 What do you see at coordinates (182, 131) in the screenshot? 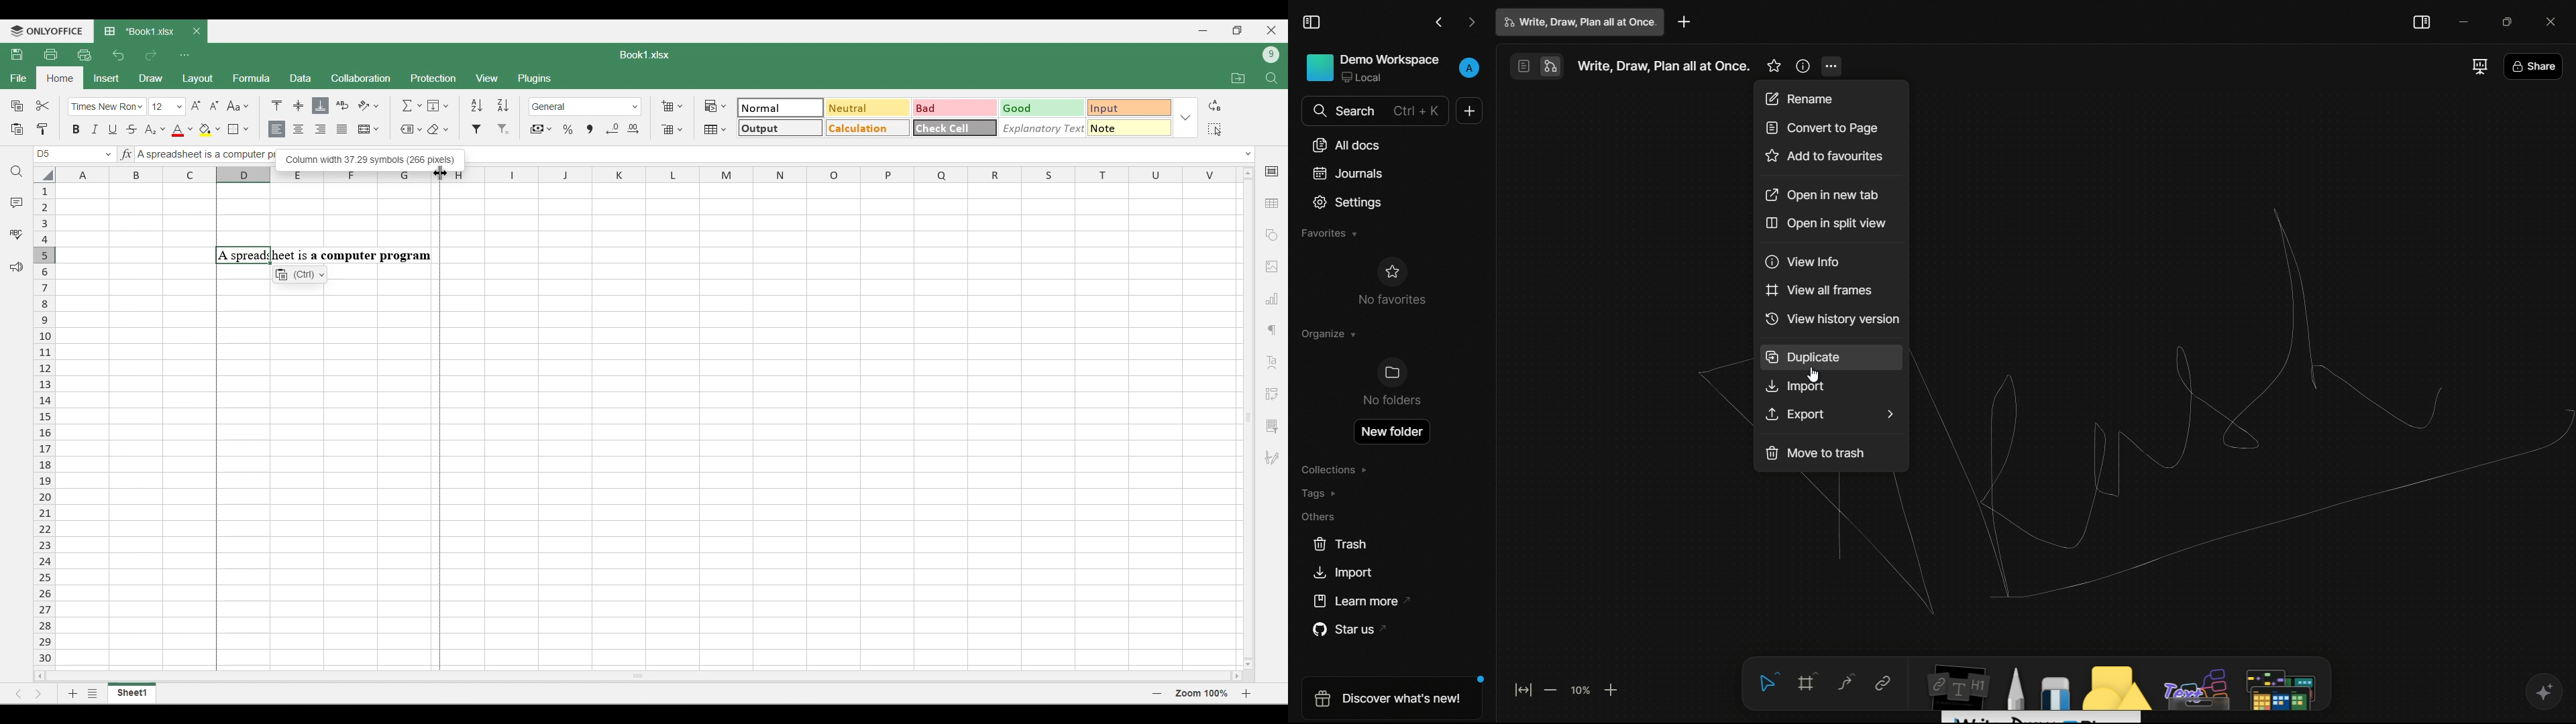
I see `Text color` at bounding box center [182, 131].